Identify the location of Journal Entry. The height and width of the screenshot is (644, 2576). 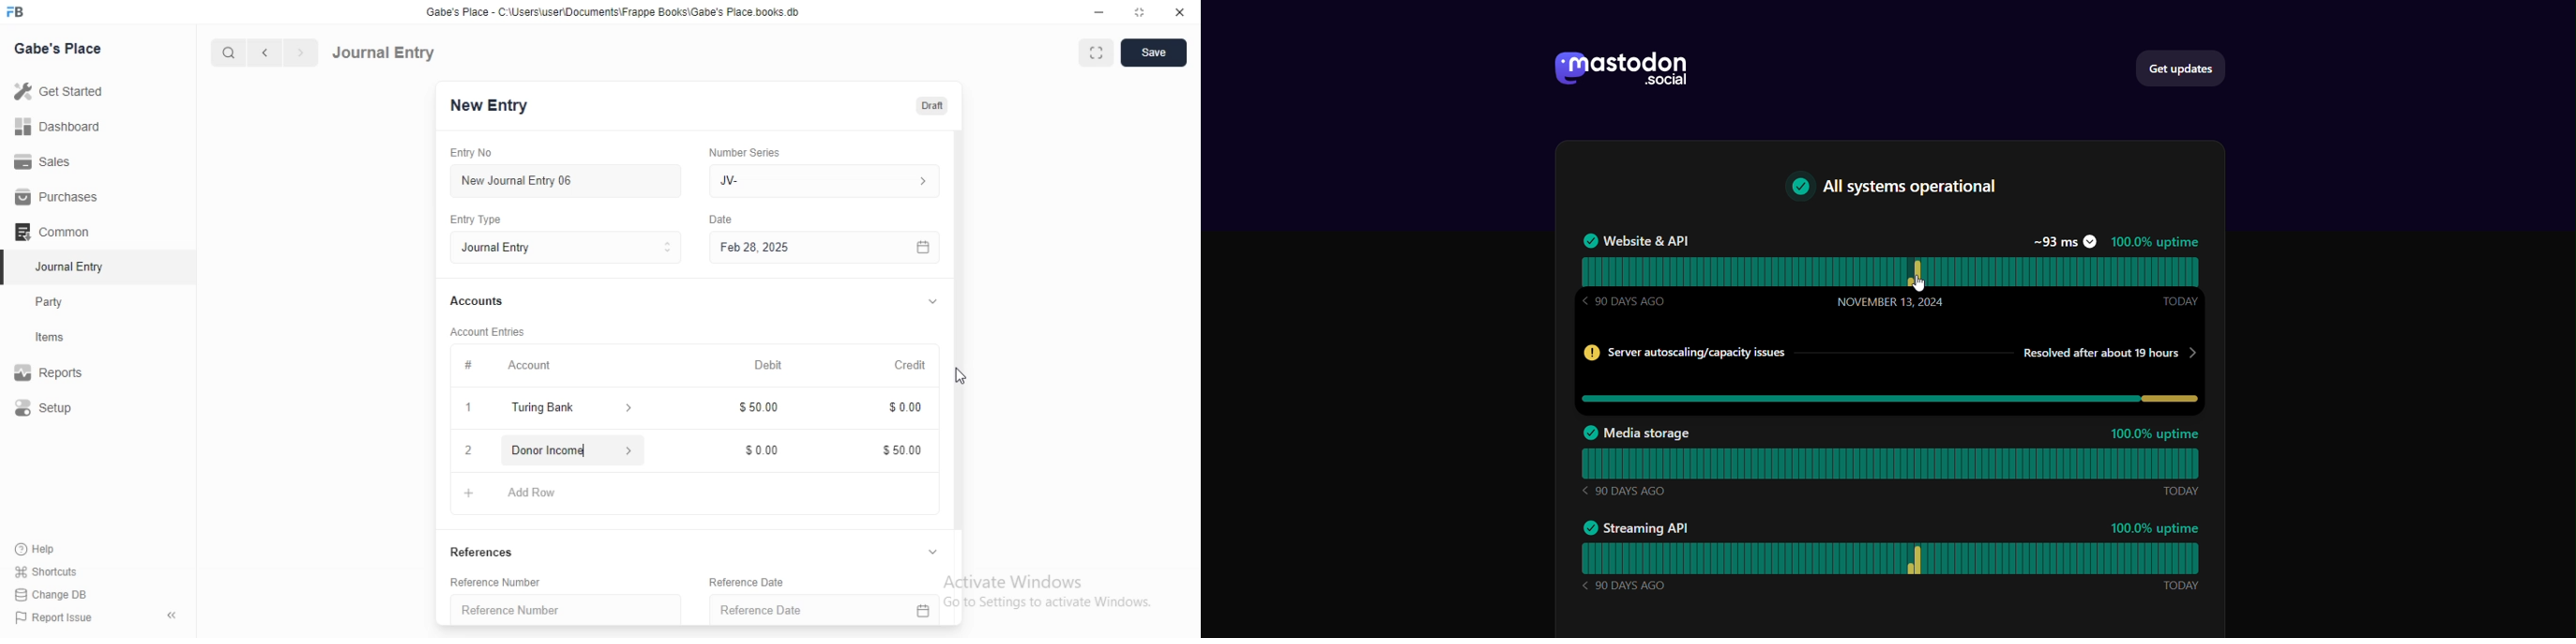
(385, 52).